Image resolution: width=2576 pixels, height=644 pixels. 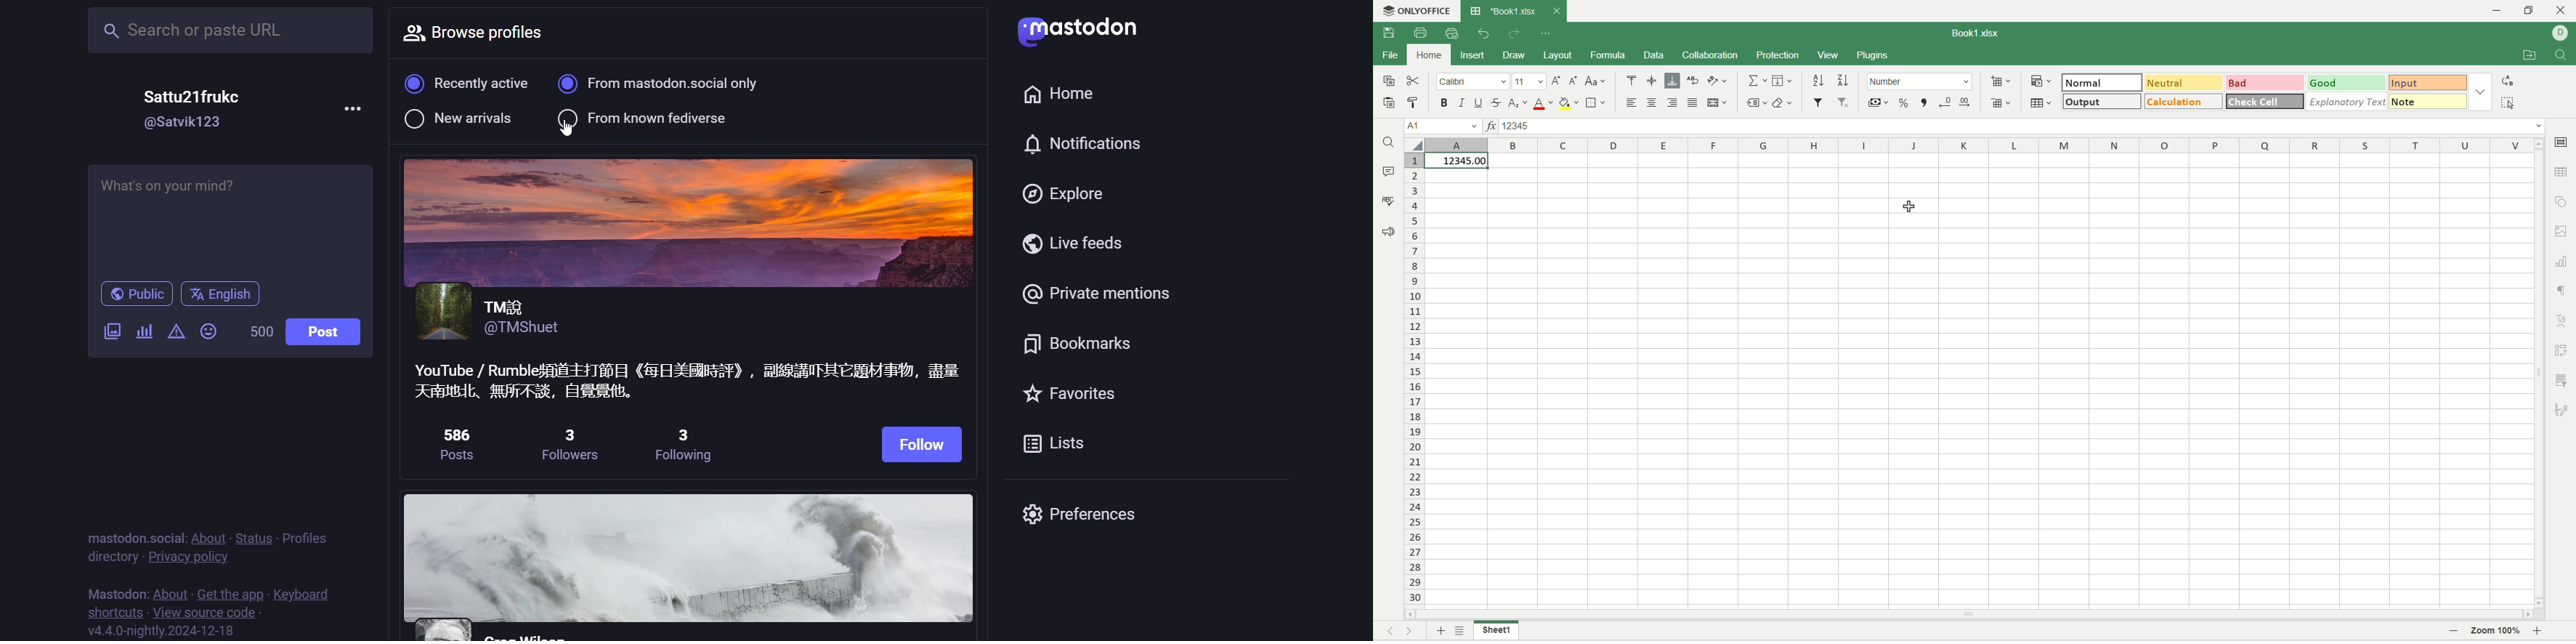 What do you see at coordinates (1445, 103) in the screenshot?
I see `bold` at bounding box center [1445, 103].